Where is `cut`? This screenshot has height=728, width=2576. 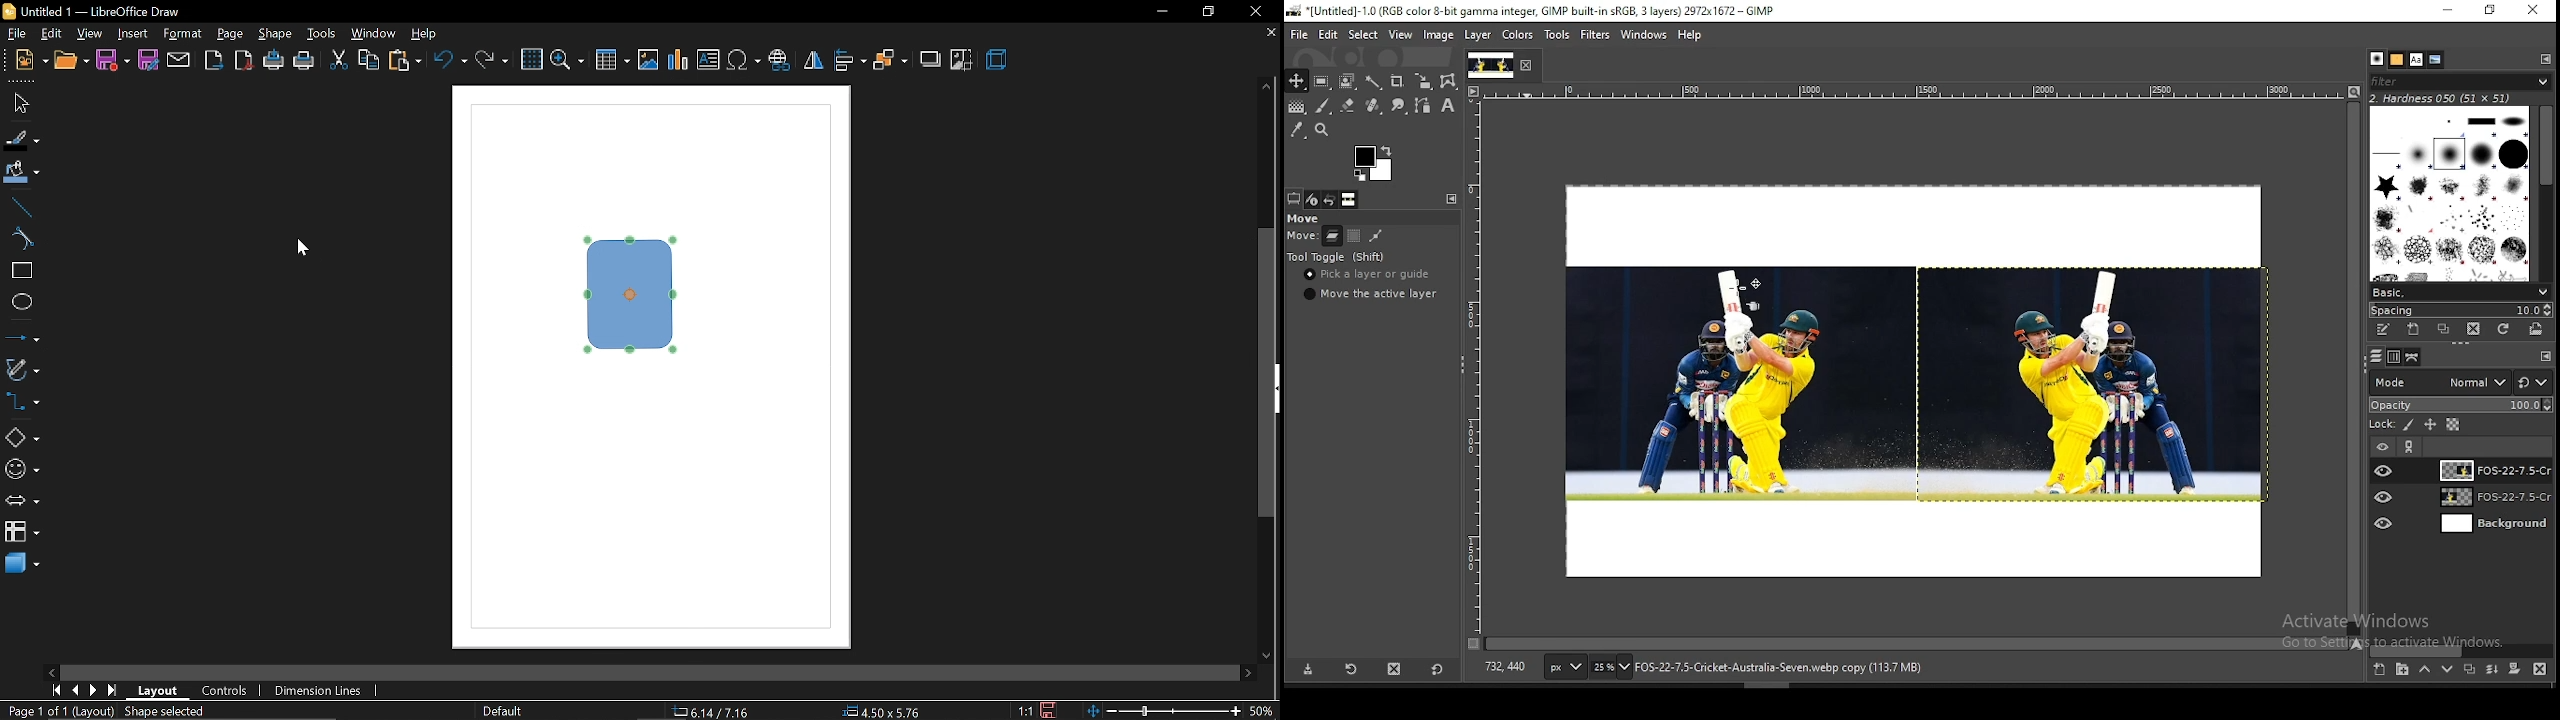 cut is located at coordinates (340, 60).